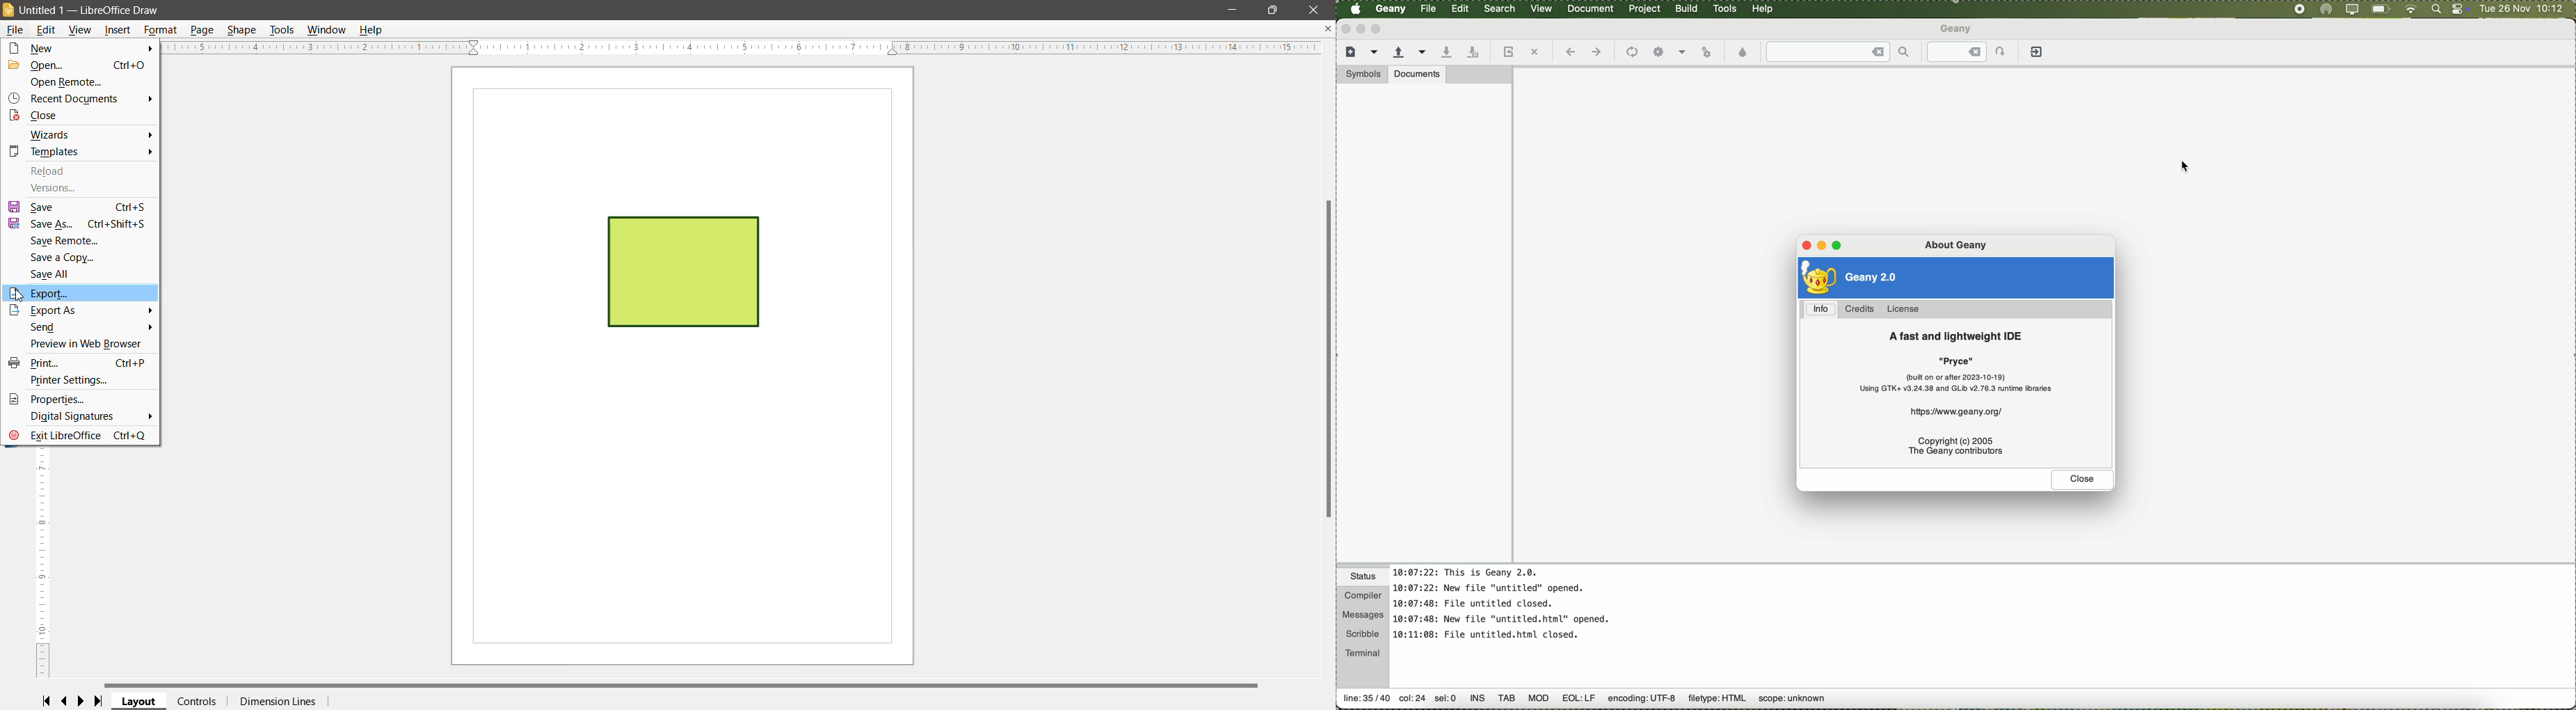  I want to click on information about the latest version, so click(1964, 396).